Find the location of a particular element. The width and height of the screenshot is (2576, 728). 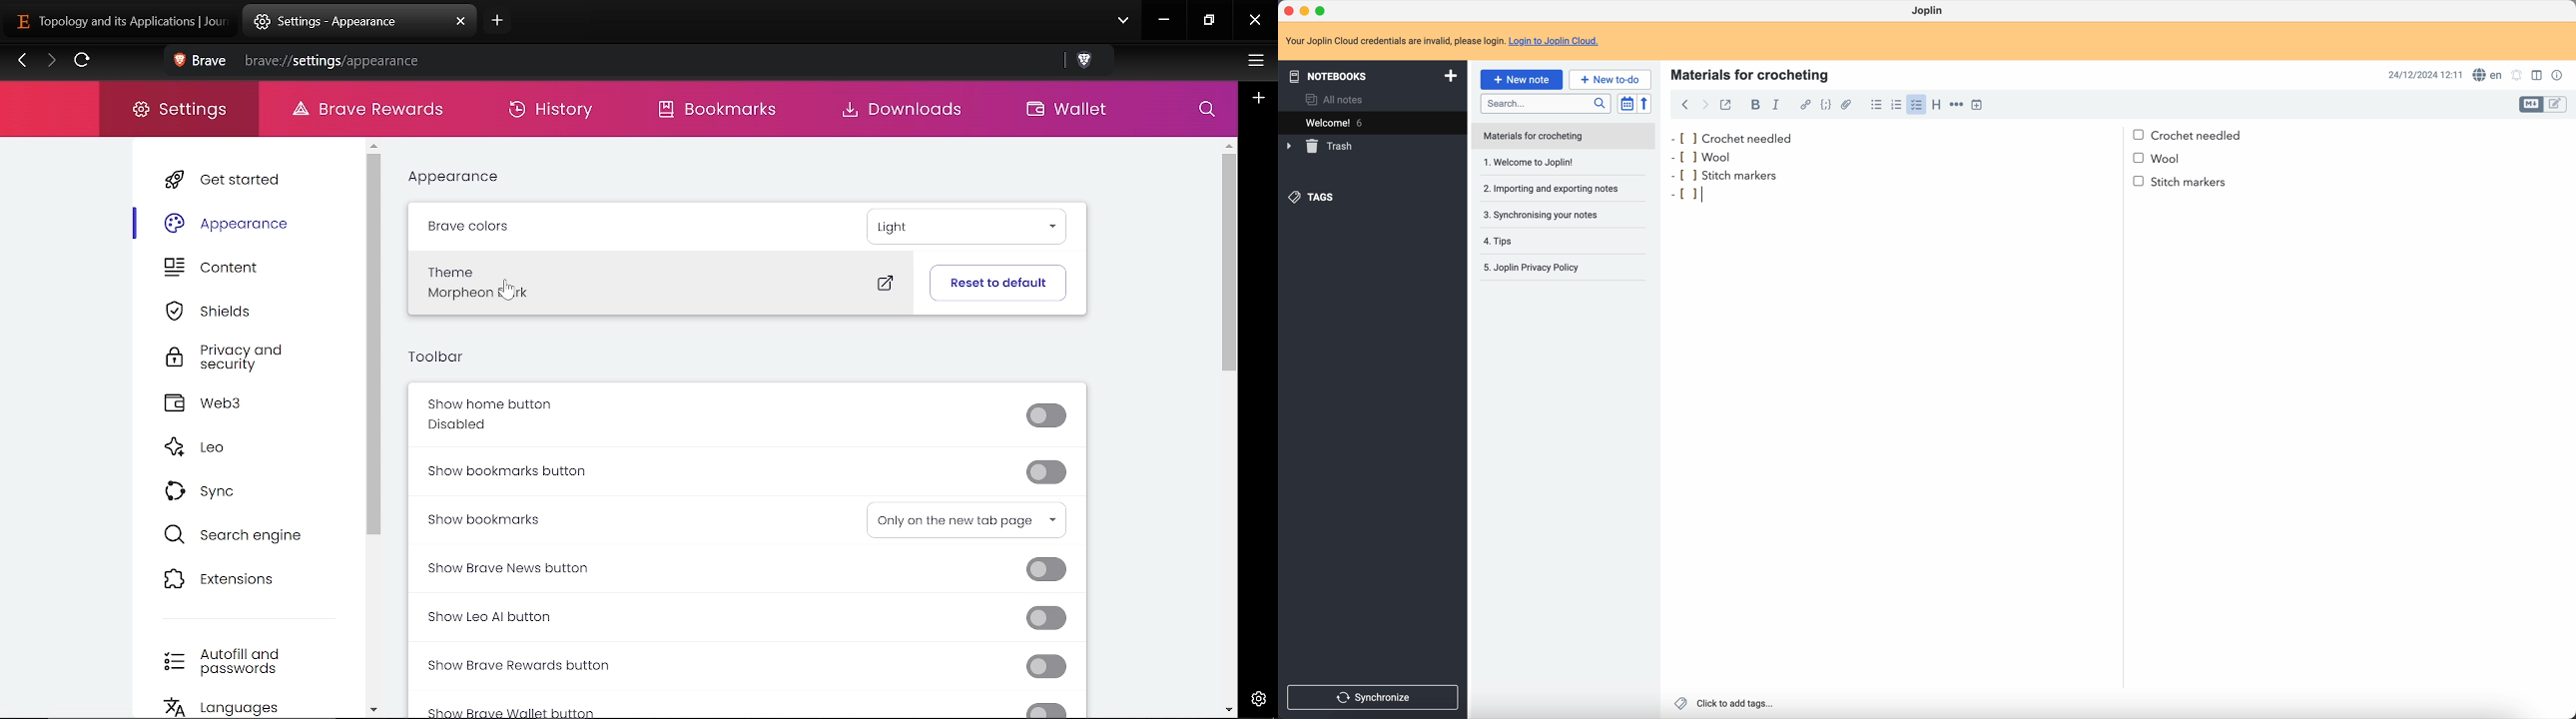

Move up is located at coordinates (373, 147).